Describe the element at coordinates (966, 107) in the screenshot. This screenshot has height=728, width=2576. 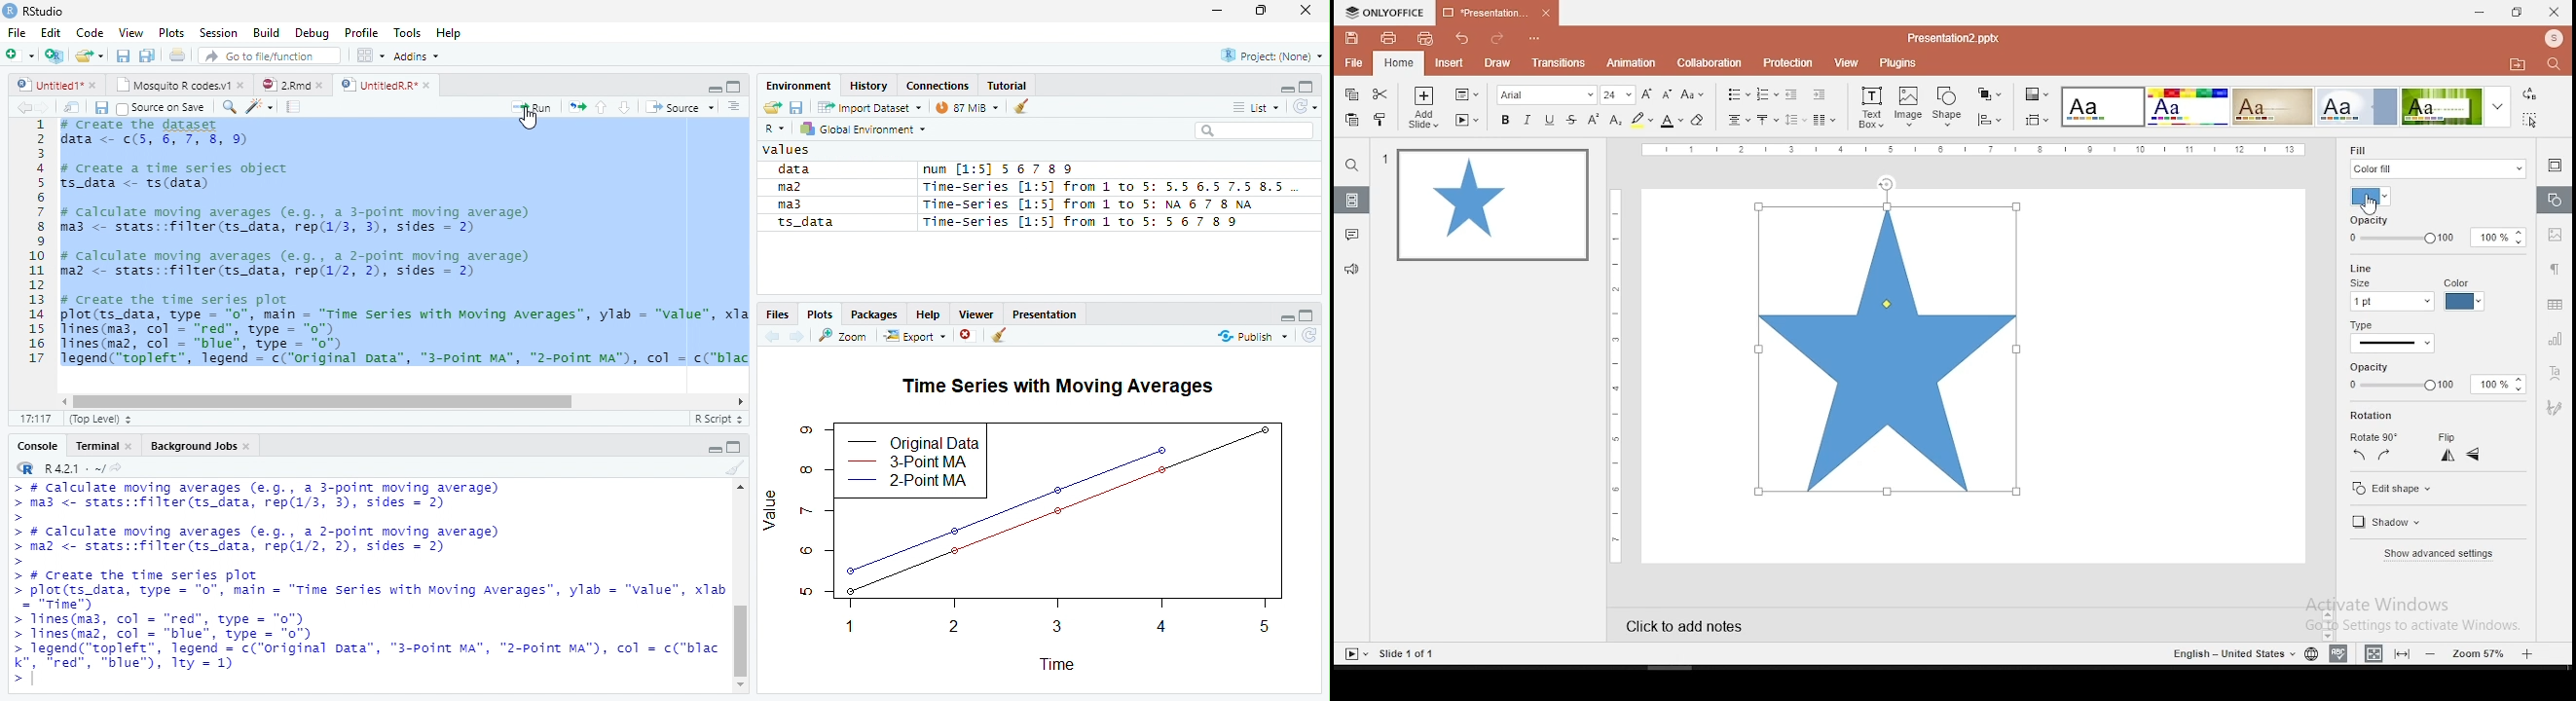
I see `23 MiB` at that location.